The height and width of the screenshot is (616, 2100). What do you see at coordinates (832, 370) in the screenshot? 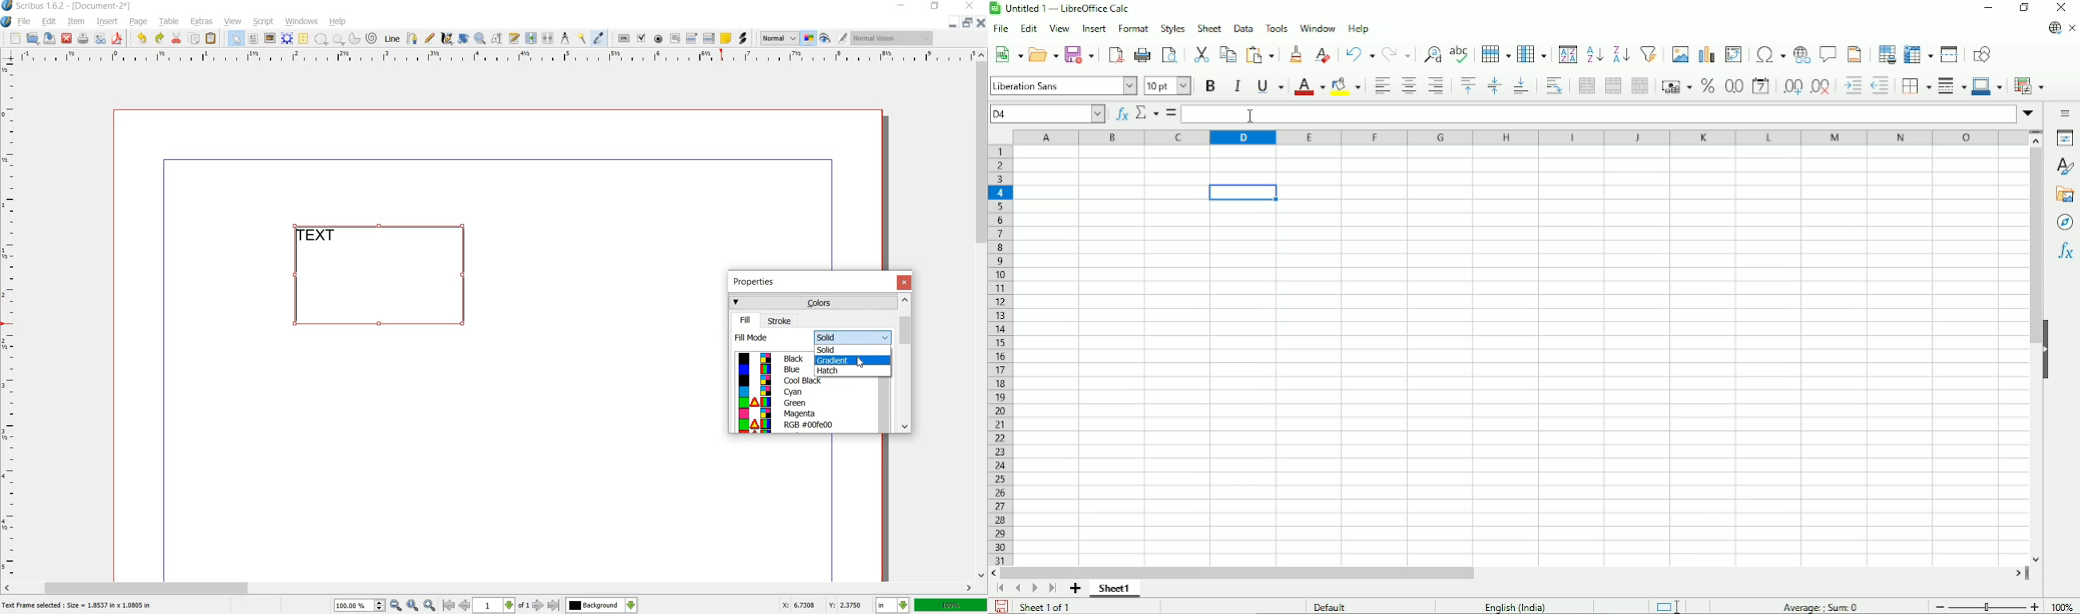
I see `hatch` at bounding box center [832, 370].